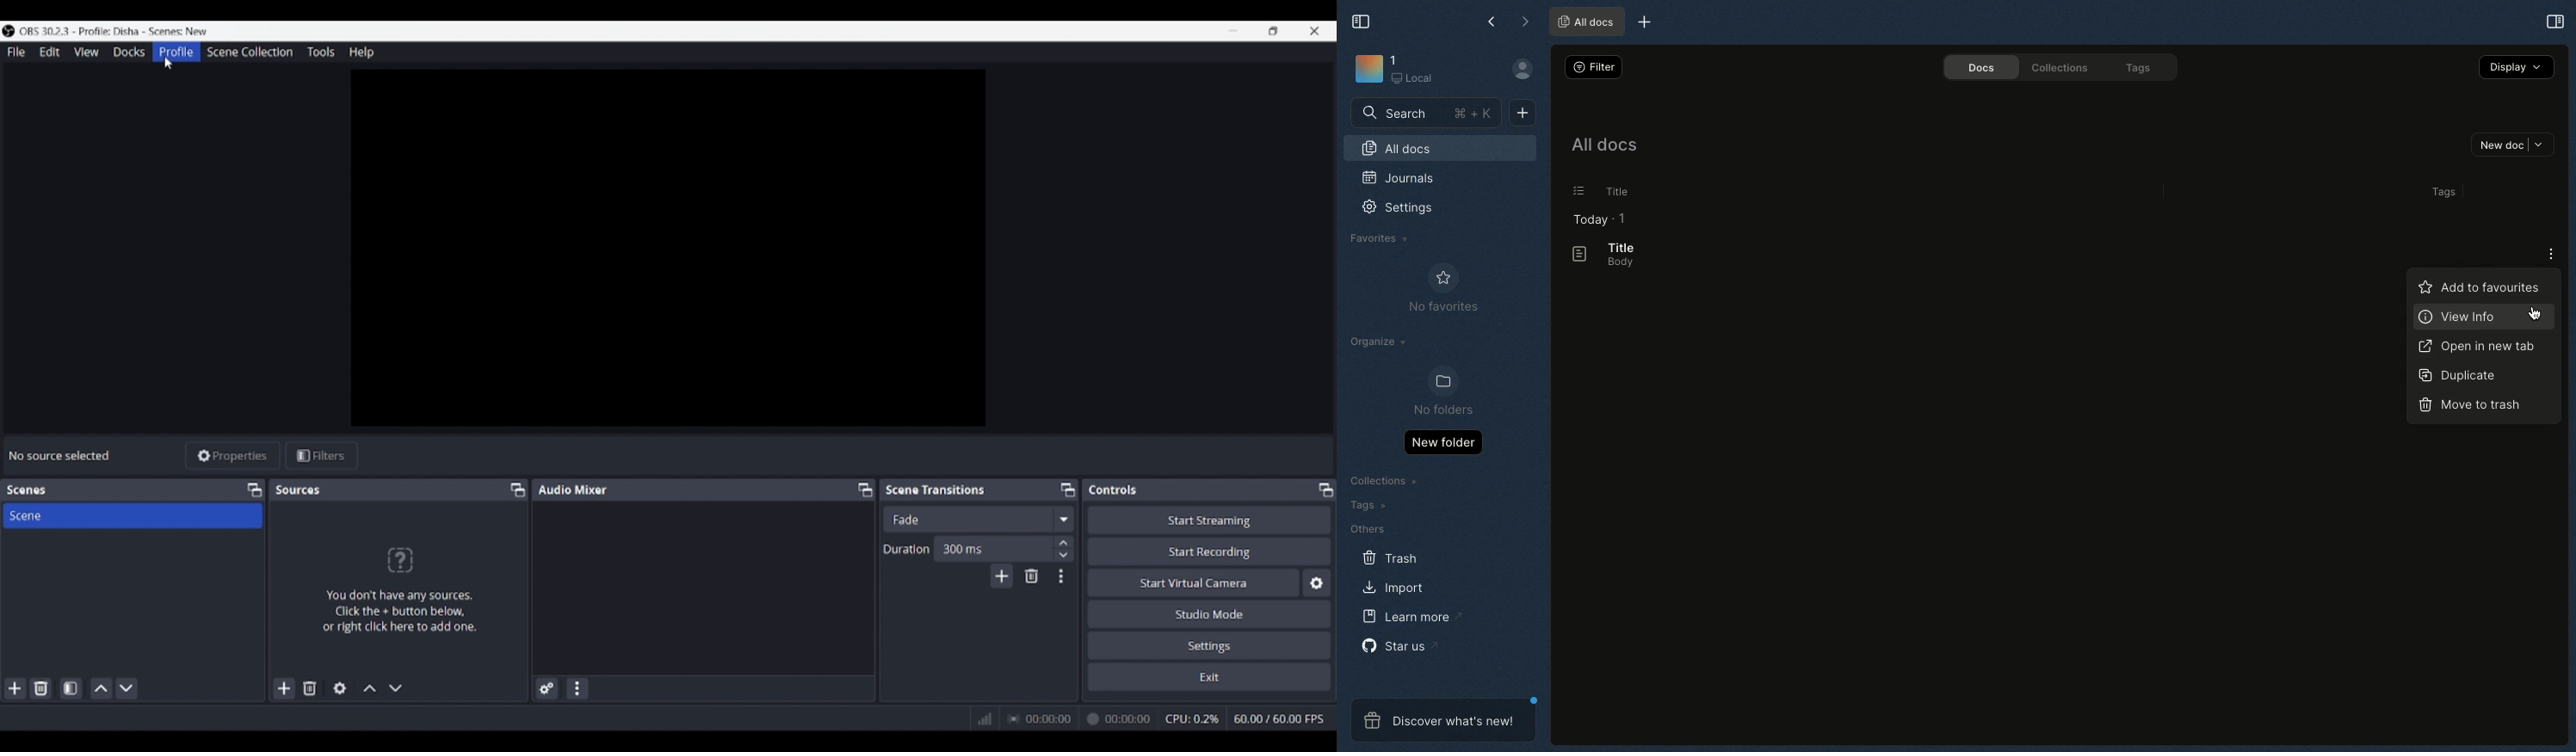 The image size is (2576, 756). Describe the element at coordinates (1211, 645) in the screenshot. I see `Settings` at that location.